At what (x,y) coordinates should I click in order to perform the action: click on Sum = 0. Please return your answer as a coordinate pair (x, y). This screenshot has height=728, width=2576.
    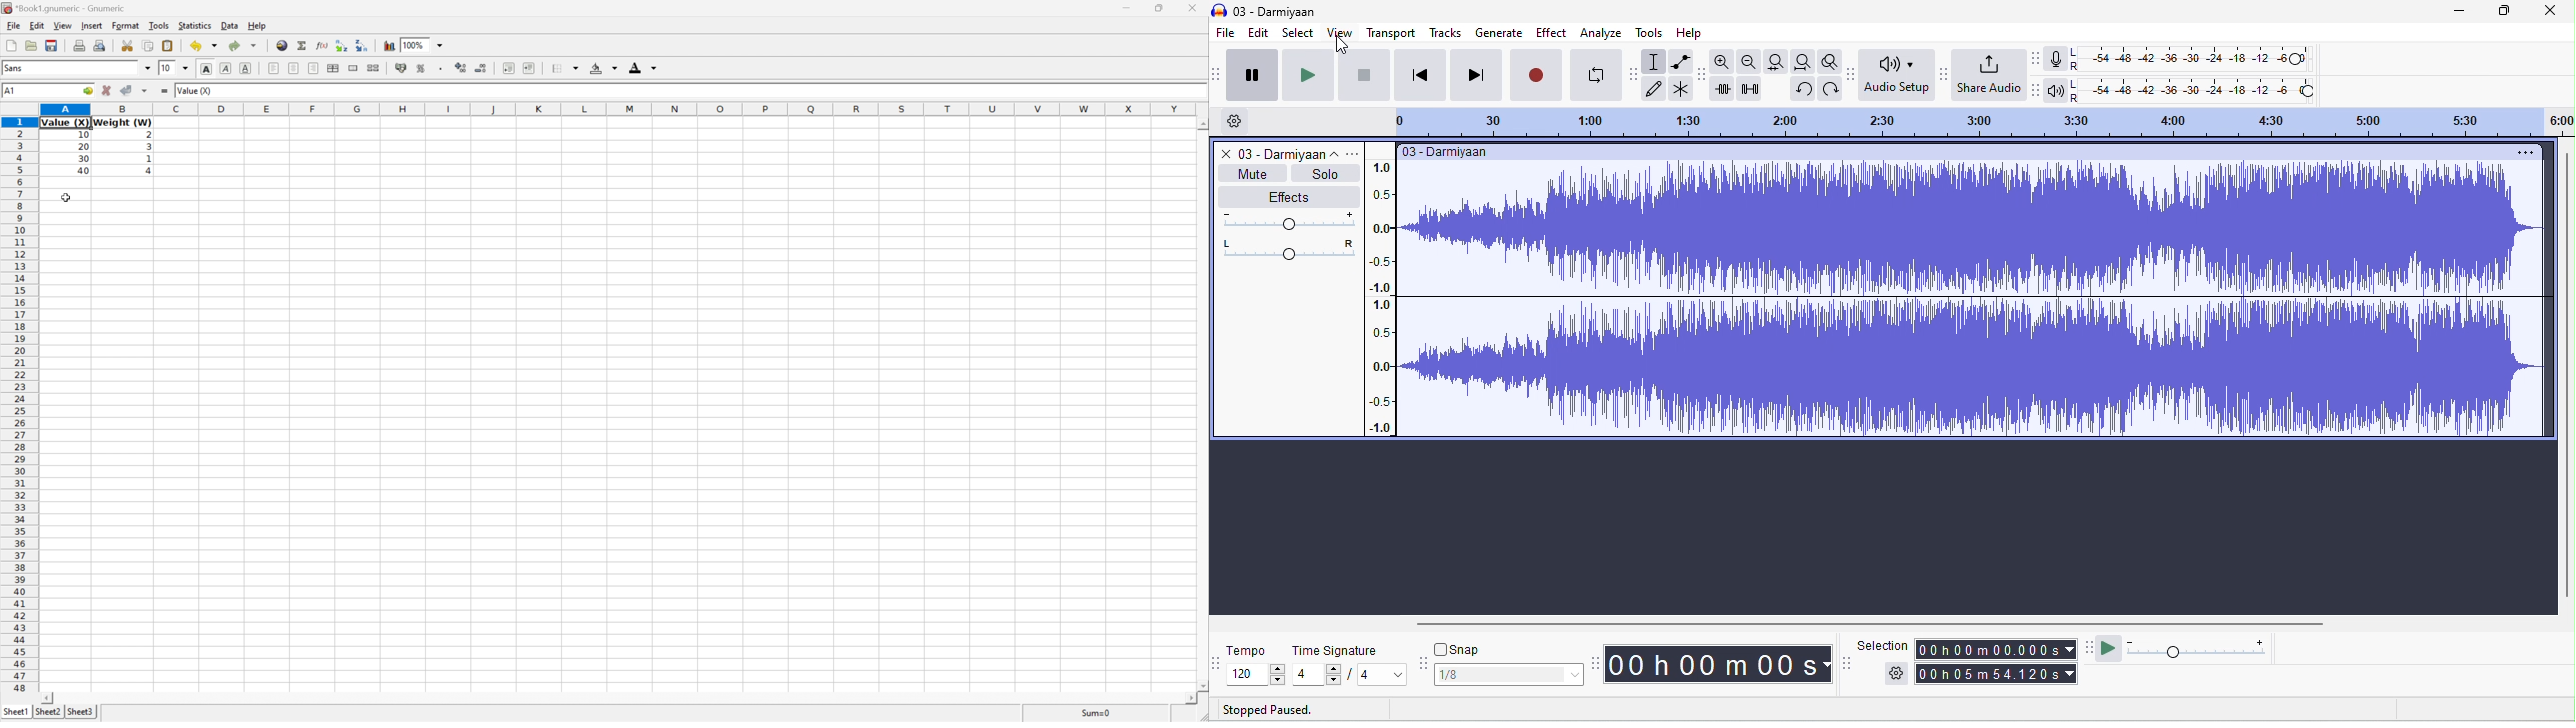
    Looking at the image, I should click on (1097, 712).